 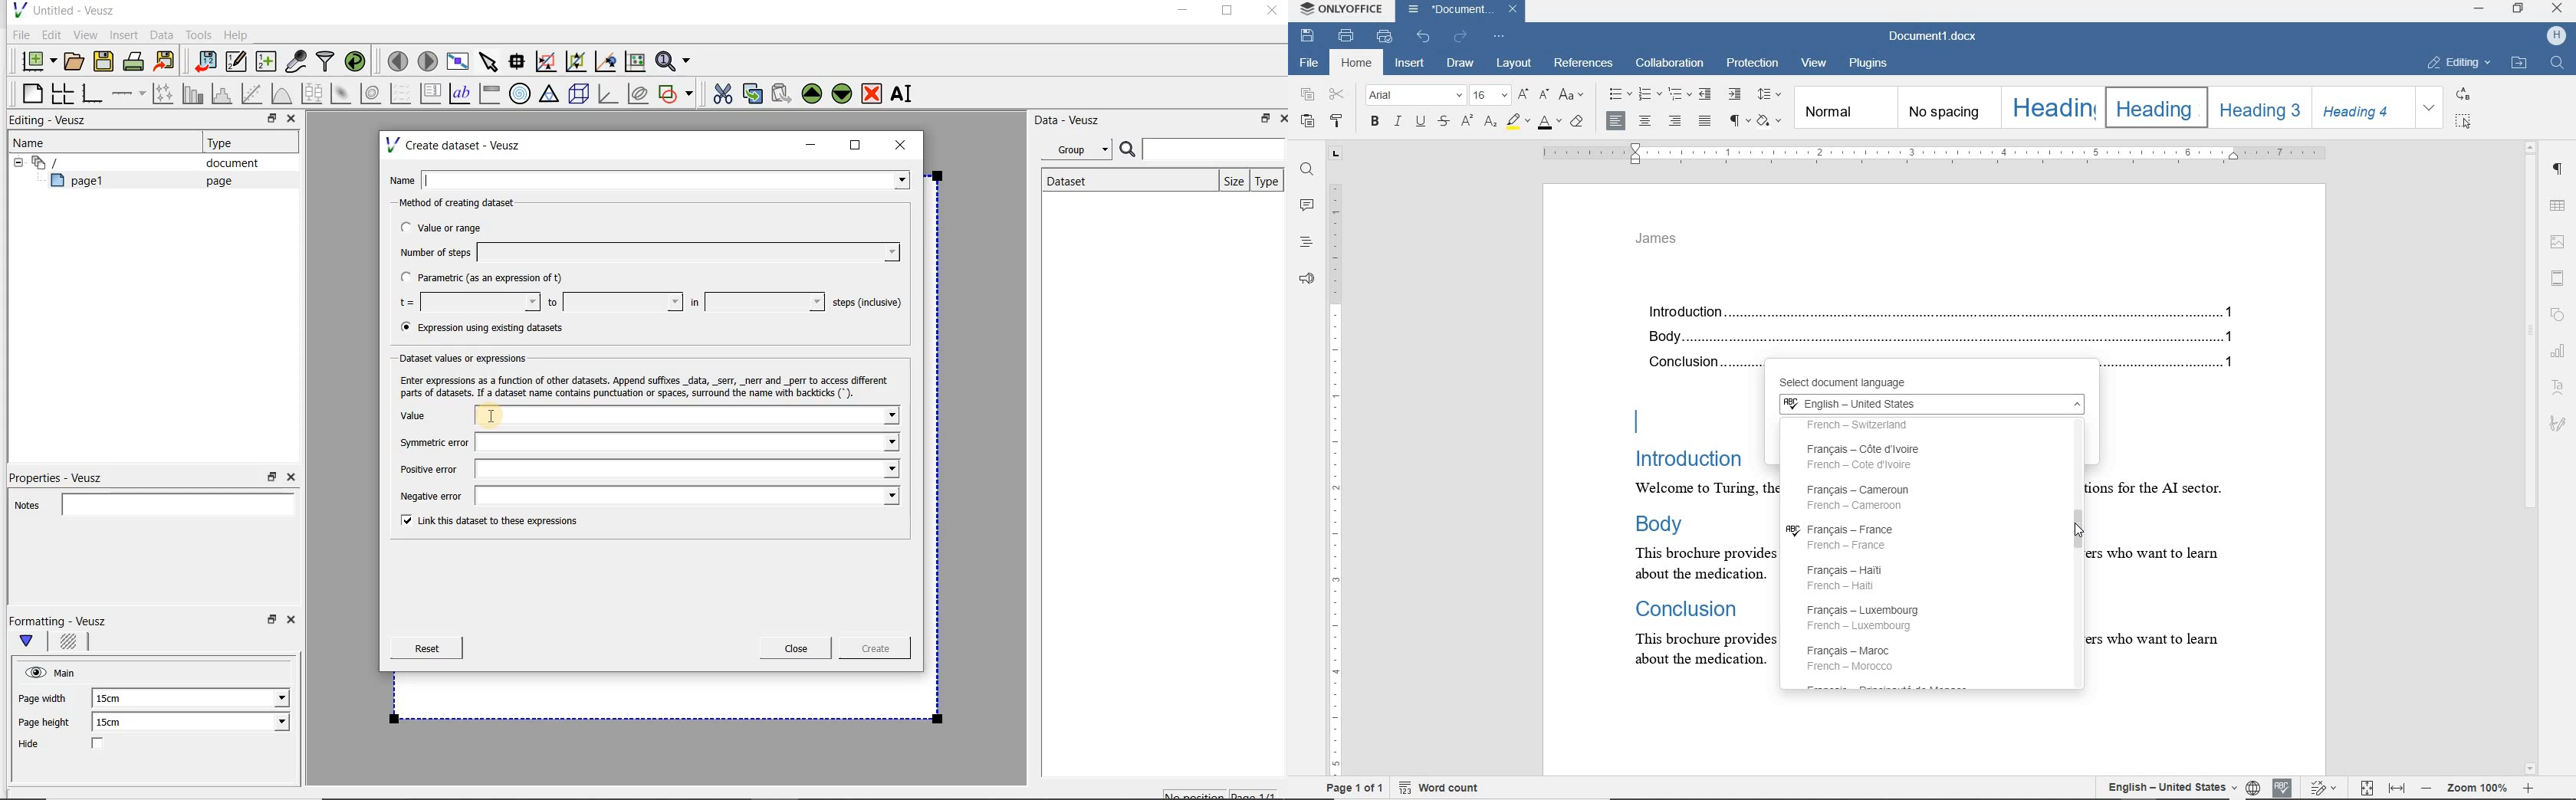 What do you see at coordinates (432, 93) in the screenshot?
I see `plot key` at bounding box center [432, 93].